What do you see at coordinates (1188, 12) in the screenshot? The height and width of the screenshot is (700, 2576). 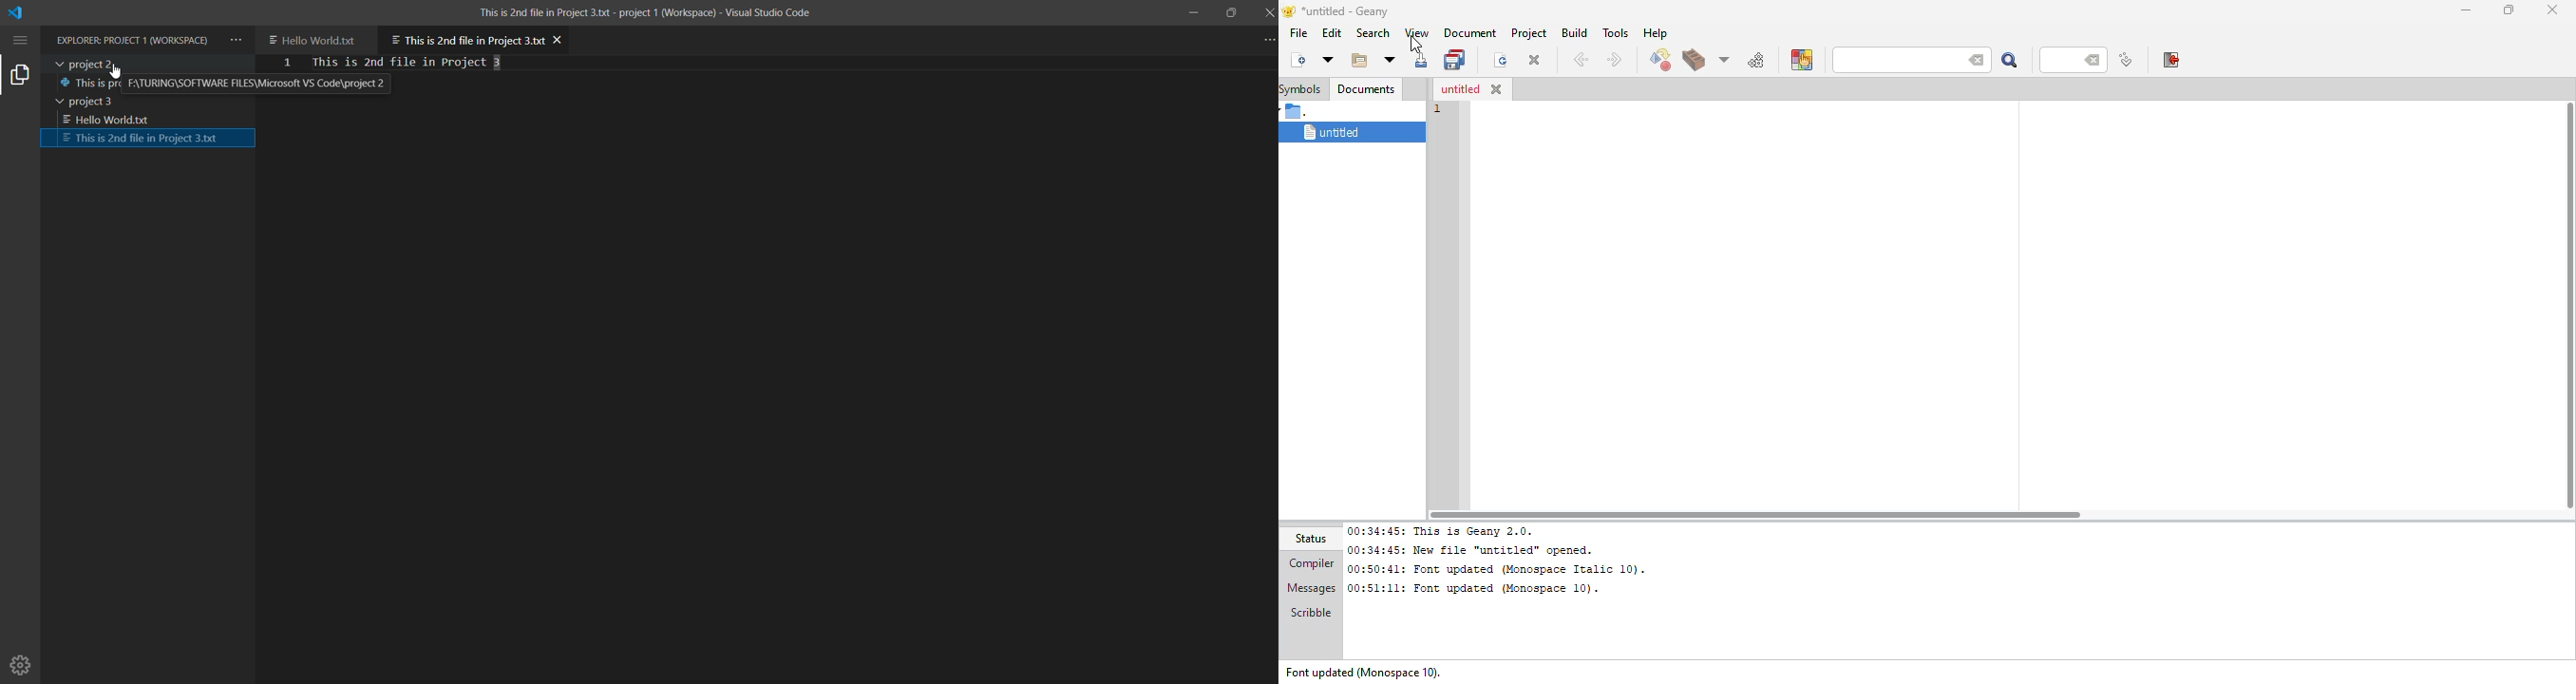 I see `minimize` at bounding box center [1188, 12].